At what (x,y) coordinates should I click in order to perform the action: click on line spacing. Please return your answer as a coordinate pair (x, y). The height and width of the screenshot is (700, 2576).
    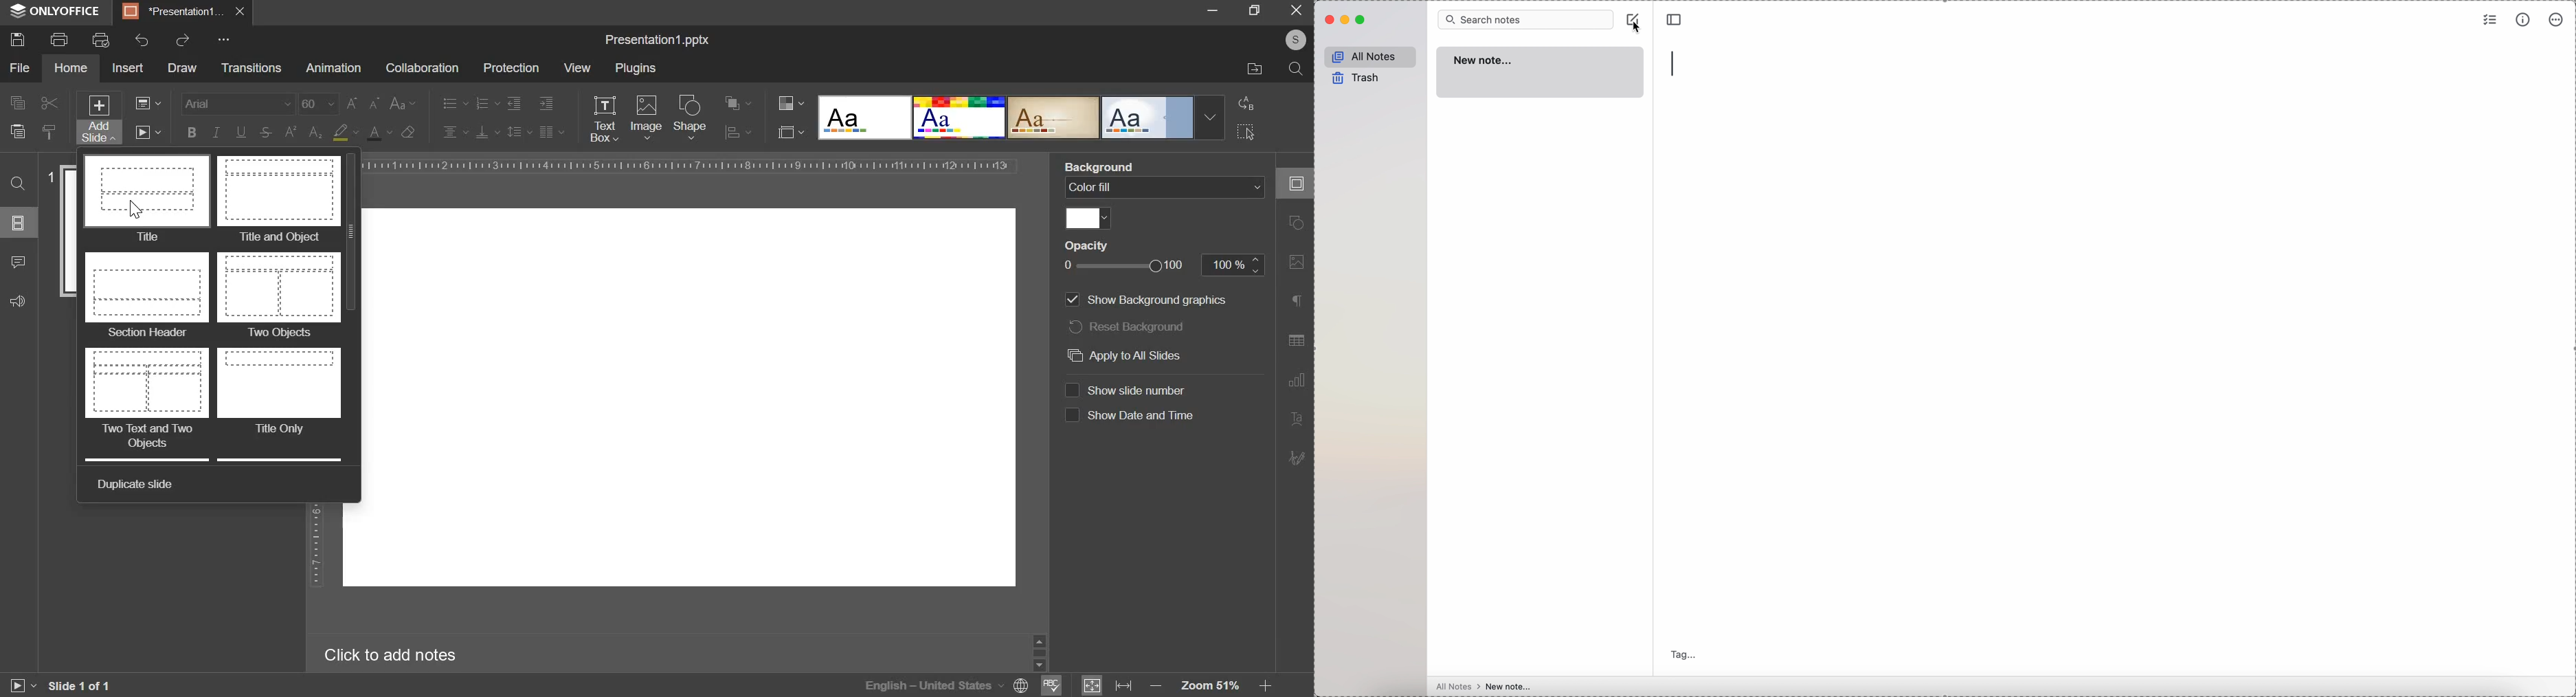
    Looking at the image, I should click on (520, 131).